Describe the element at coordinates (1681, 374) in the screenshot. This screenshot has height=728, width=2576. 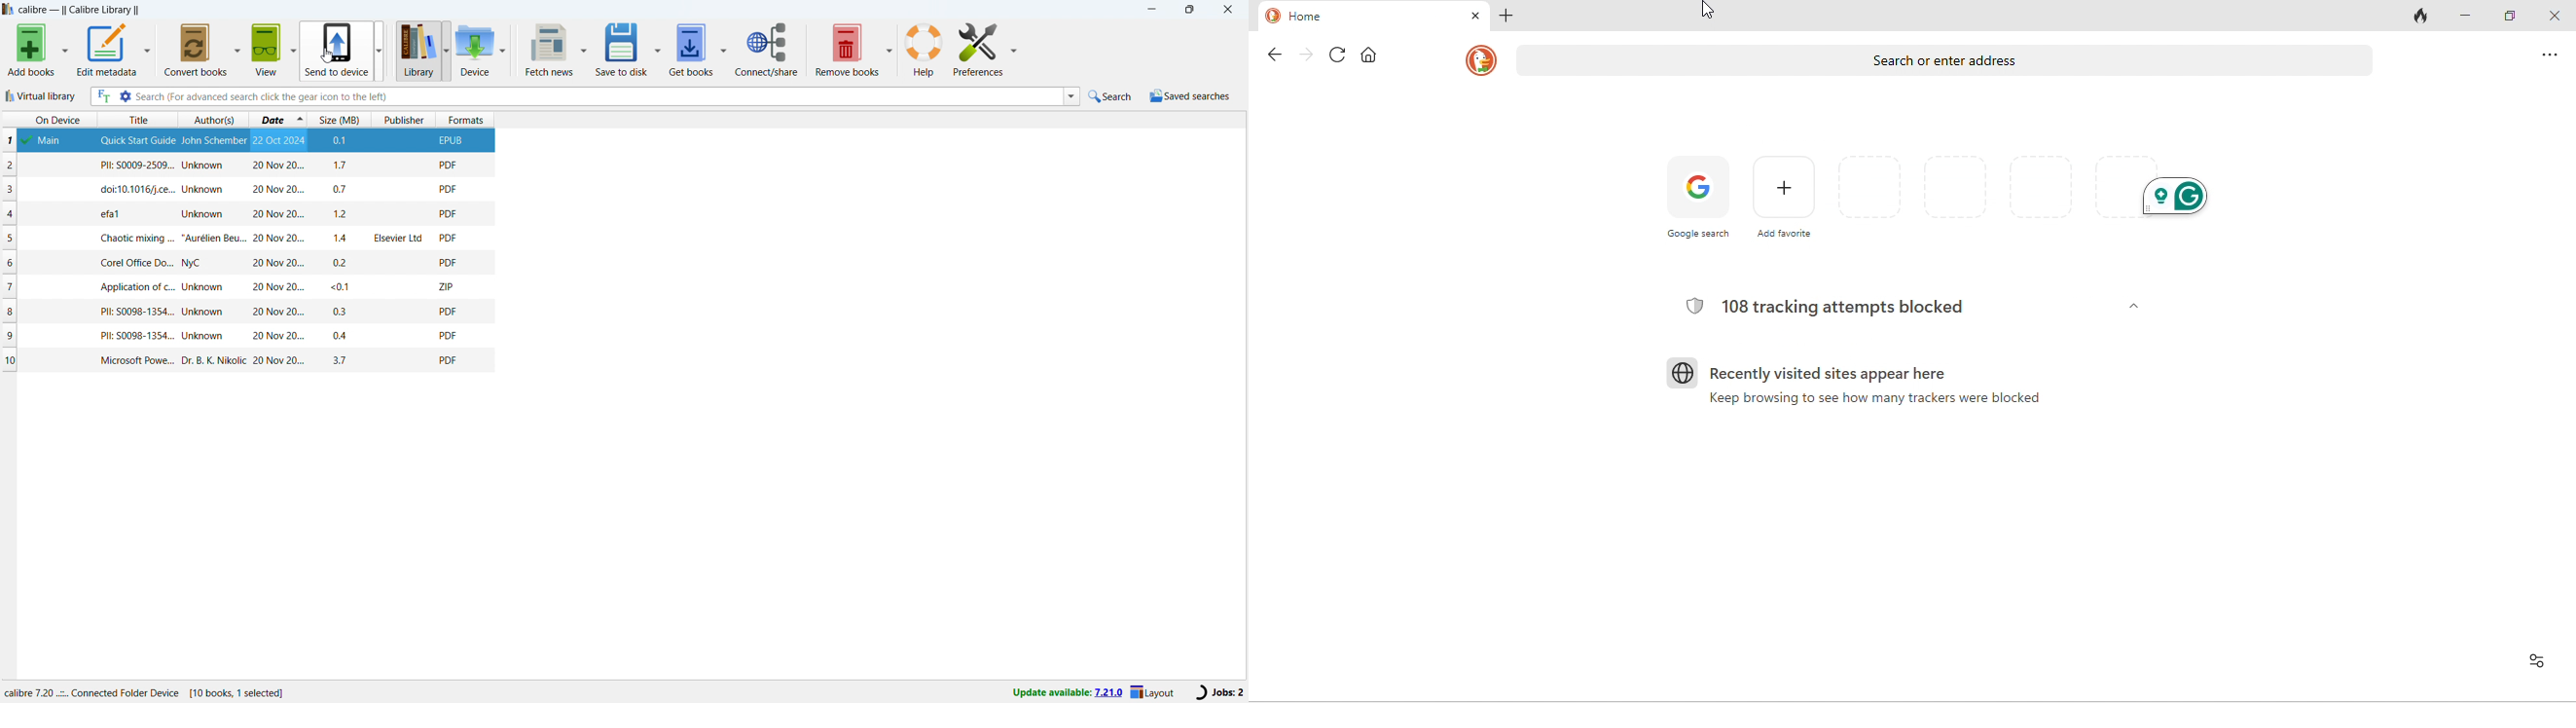
I see `globe icon` at that location.